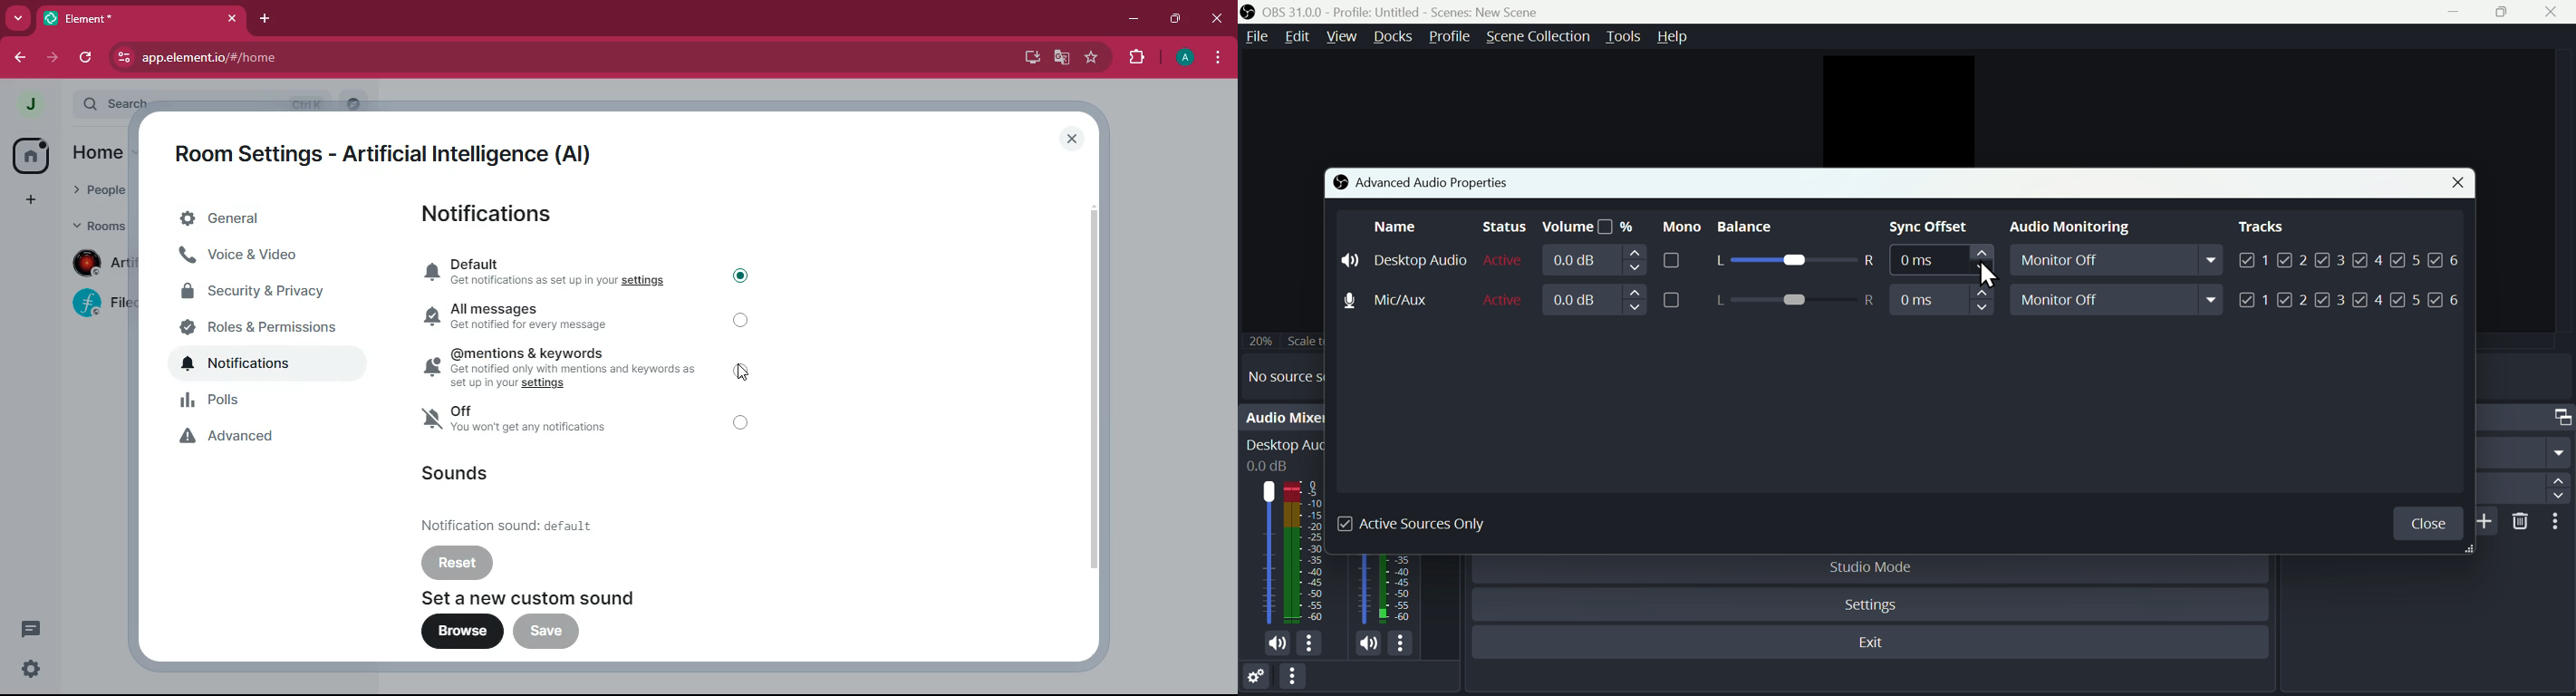  I want to click on (un)check Track 1, so click(2255, 300).